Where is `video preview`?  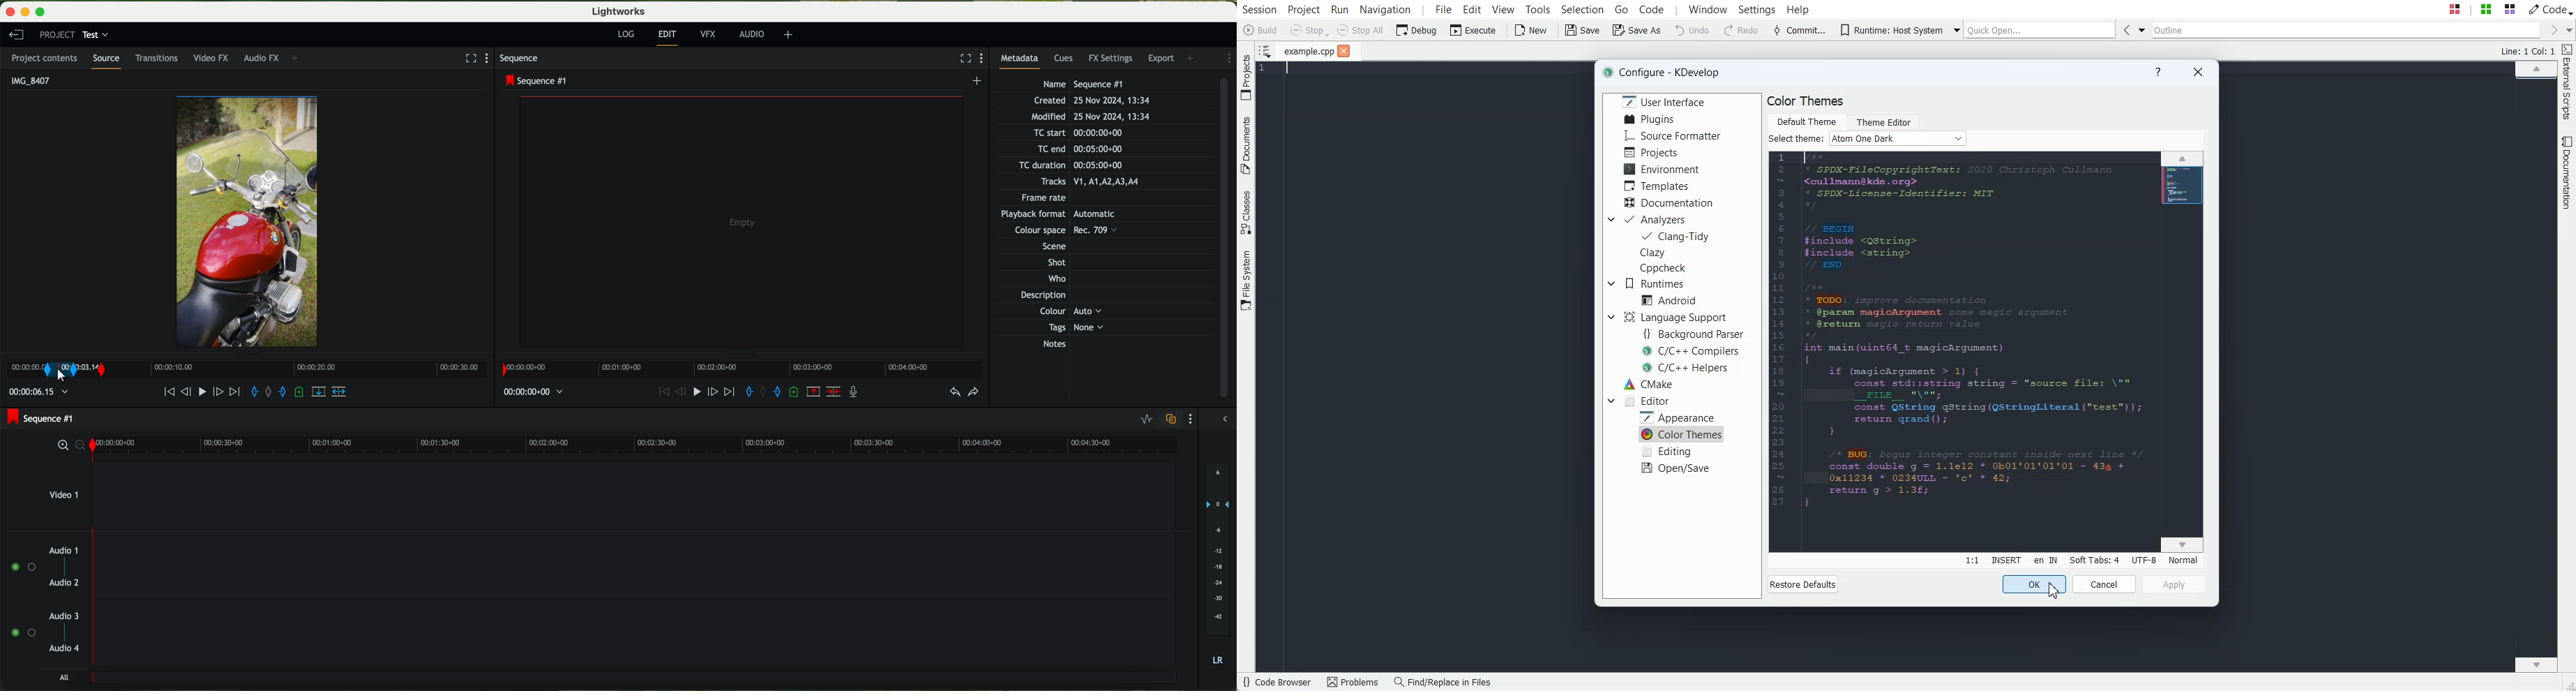 video preview is located at coordinates (742, 221).